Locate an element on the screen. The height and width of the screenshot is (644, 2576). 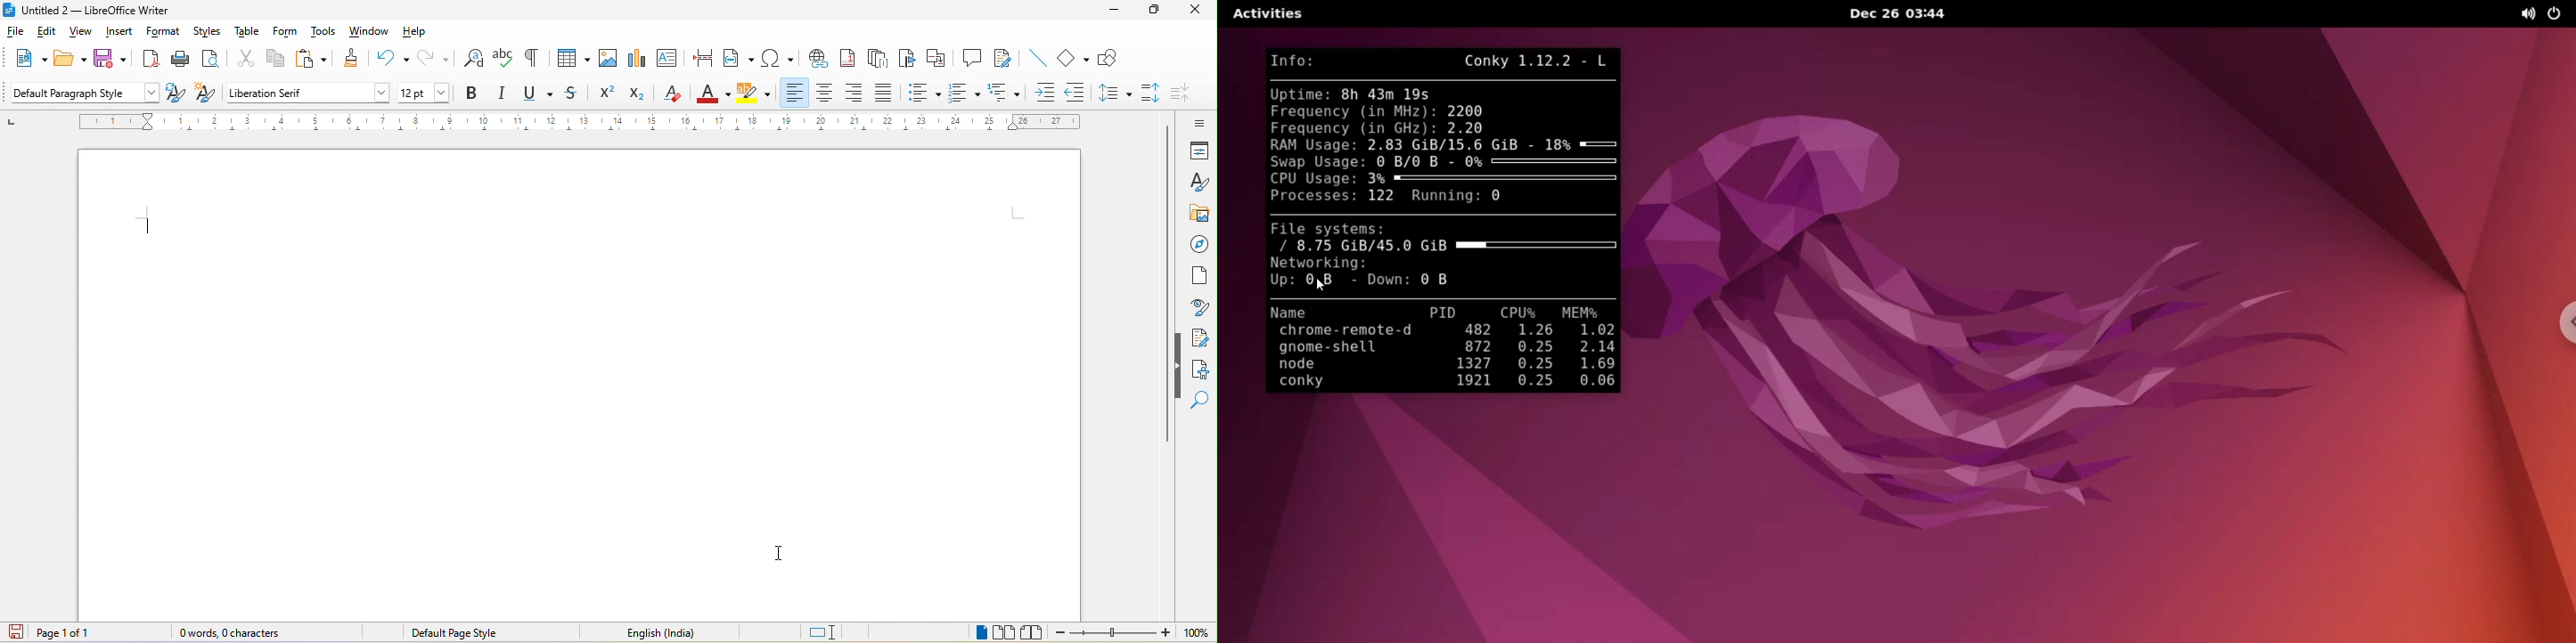
bookmark is located at coordinates (912, 61).